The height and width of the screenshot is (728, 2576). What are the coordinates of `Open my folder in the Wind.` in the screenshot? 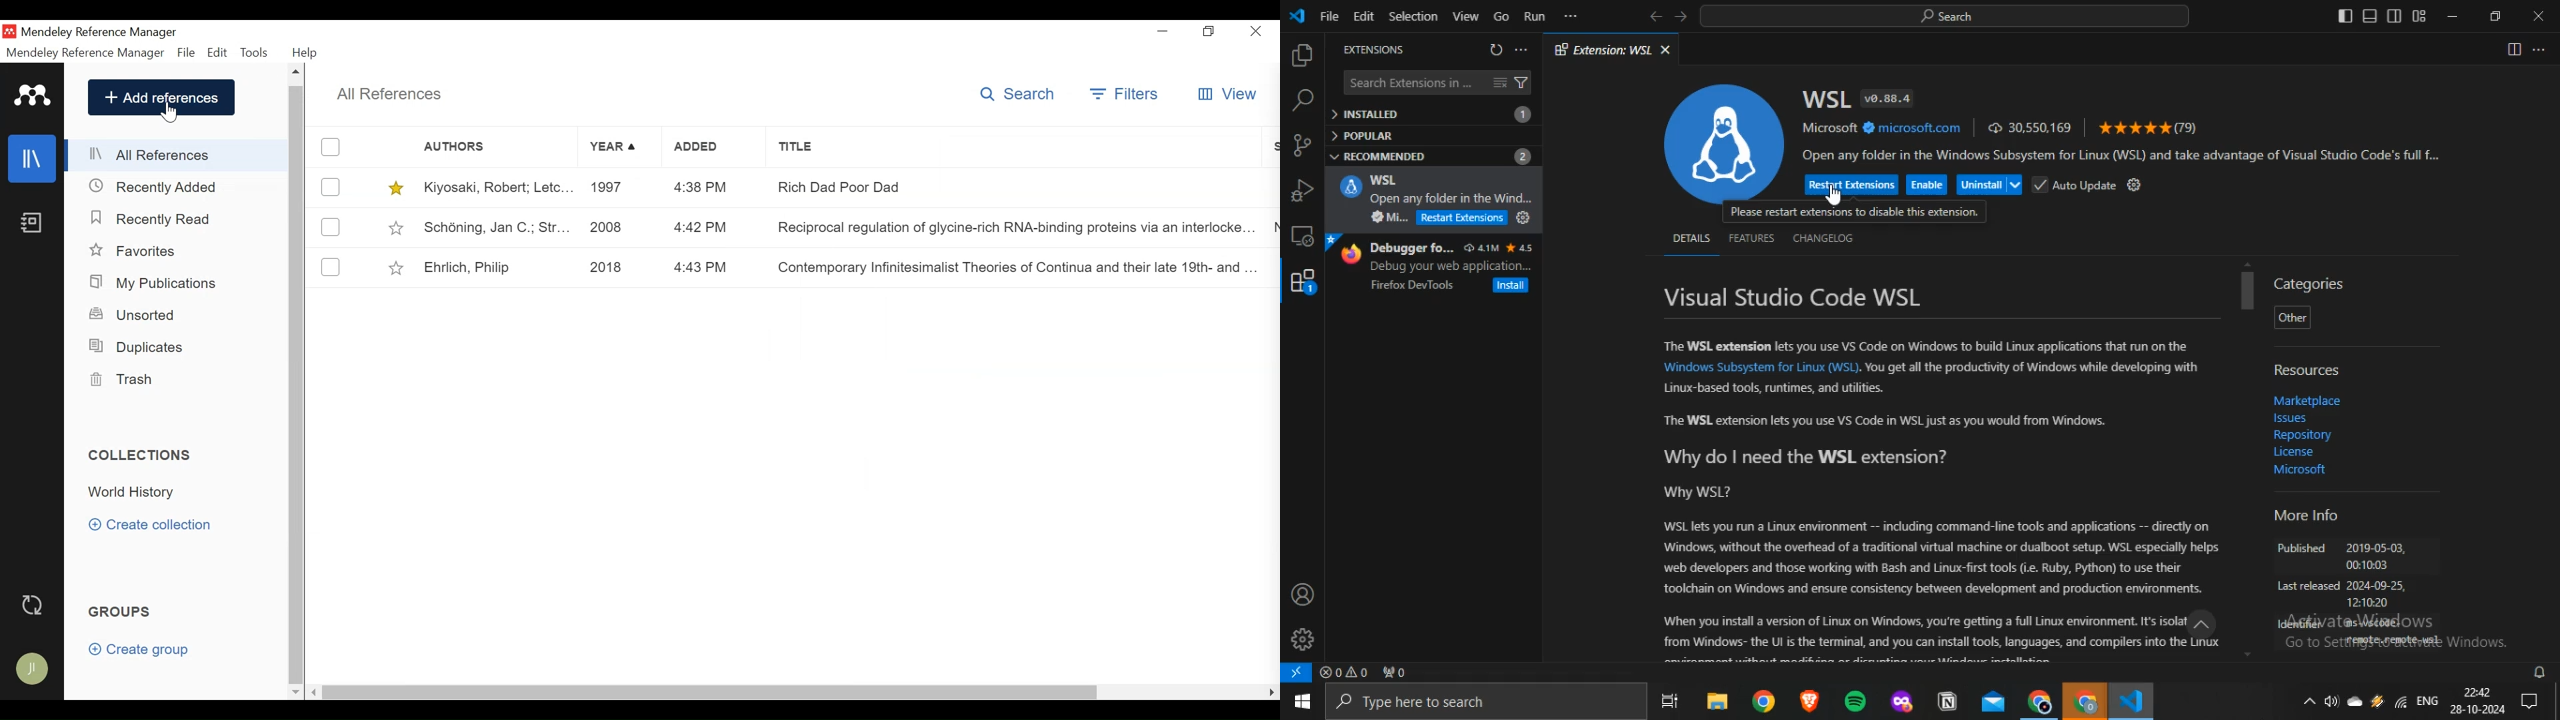 It's located at (1453, 199).